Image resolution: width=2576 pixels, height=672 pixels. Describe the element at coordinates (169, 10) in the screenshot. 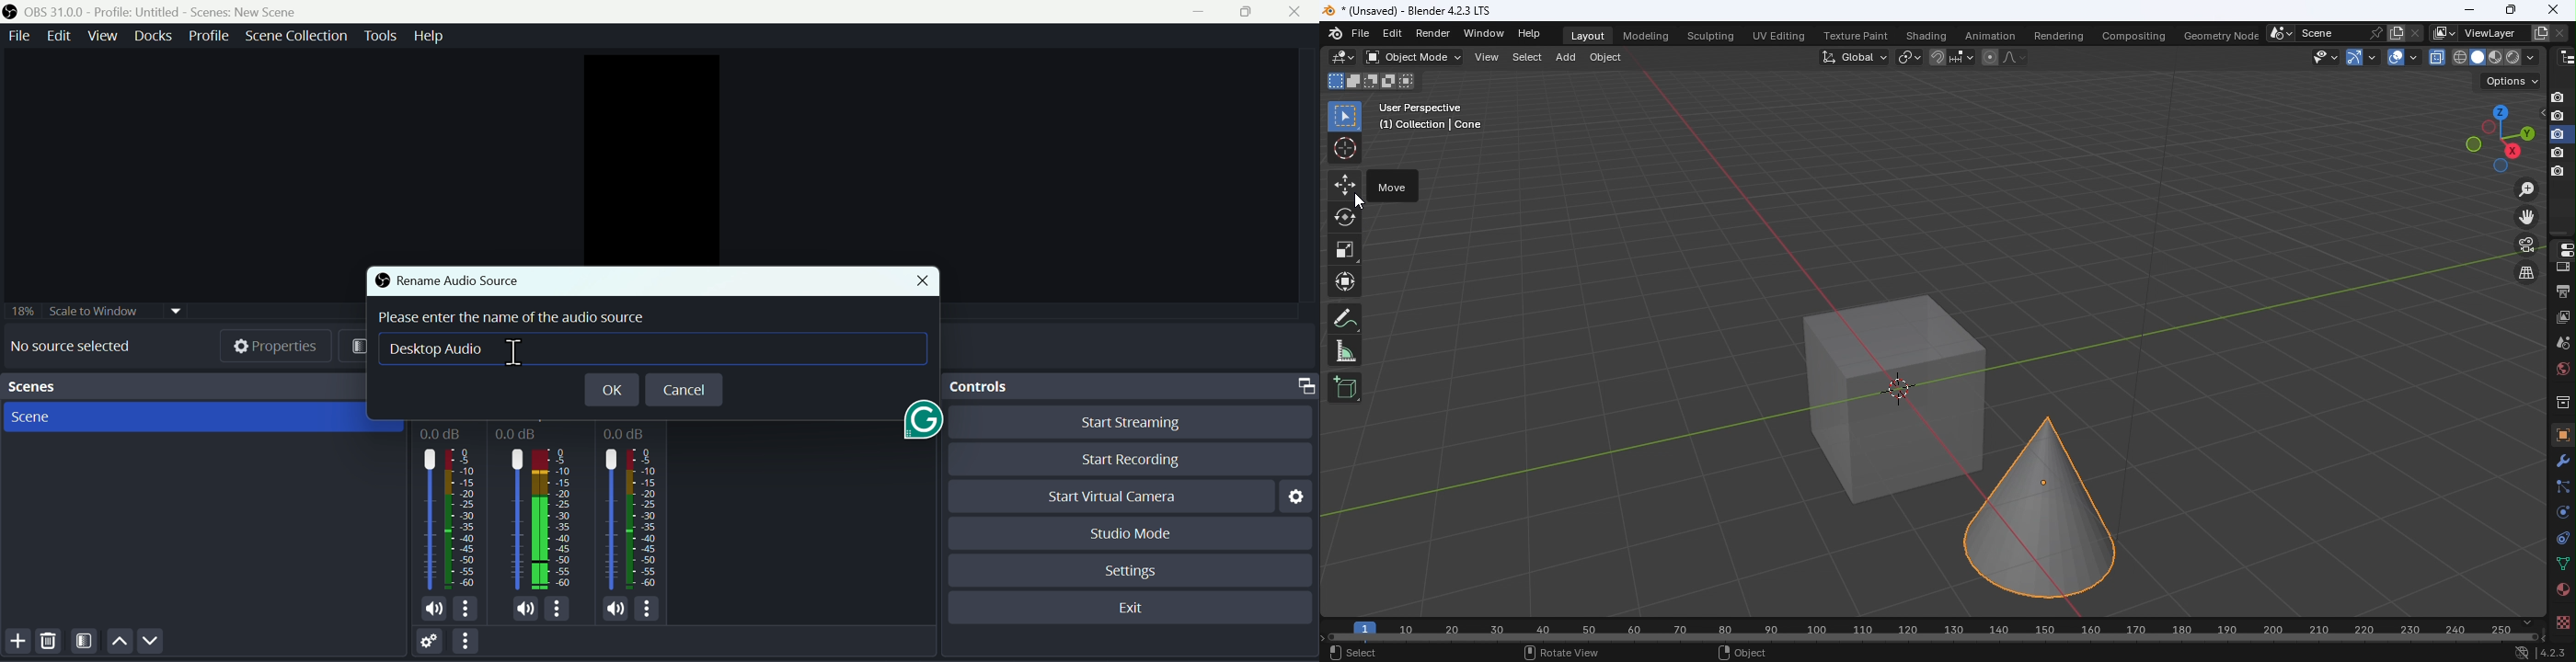

I see `OBS 31.0.0 Profile: Untitled - Scenes: New Scene` at that location.